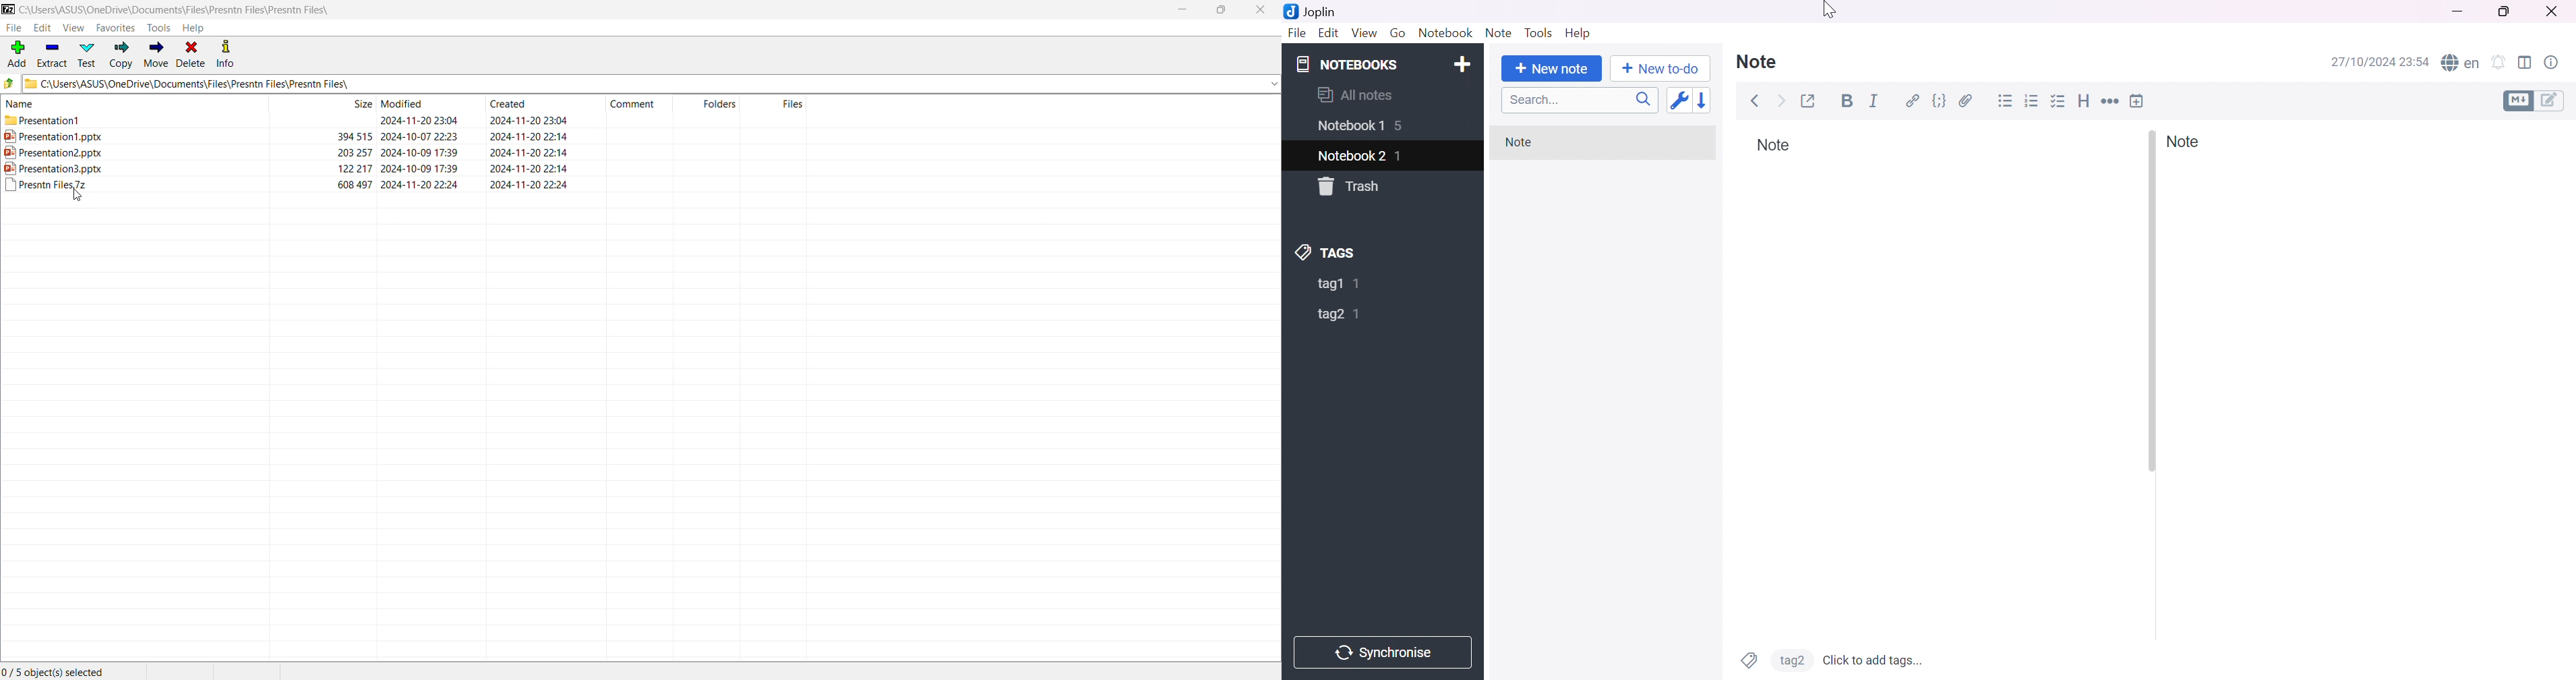  What do you see at coordinates (2182, 142) in the screenshot?
I see `Note` at bounding box center [2182, 142].